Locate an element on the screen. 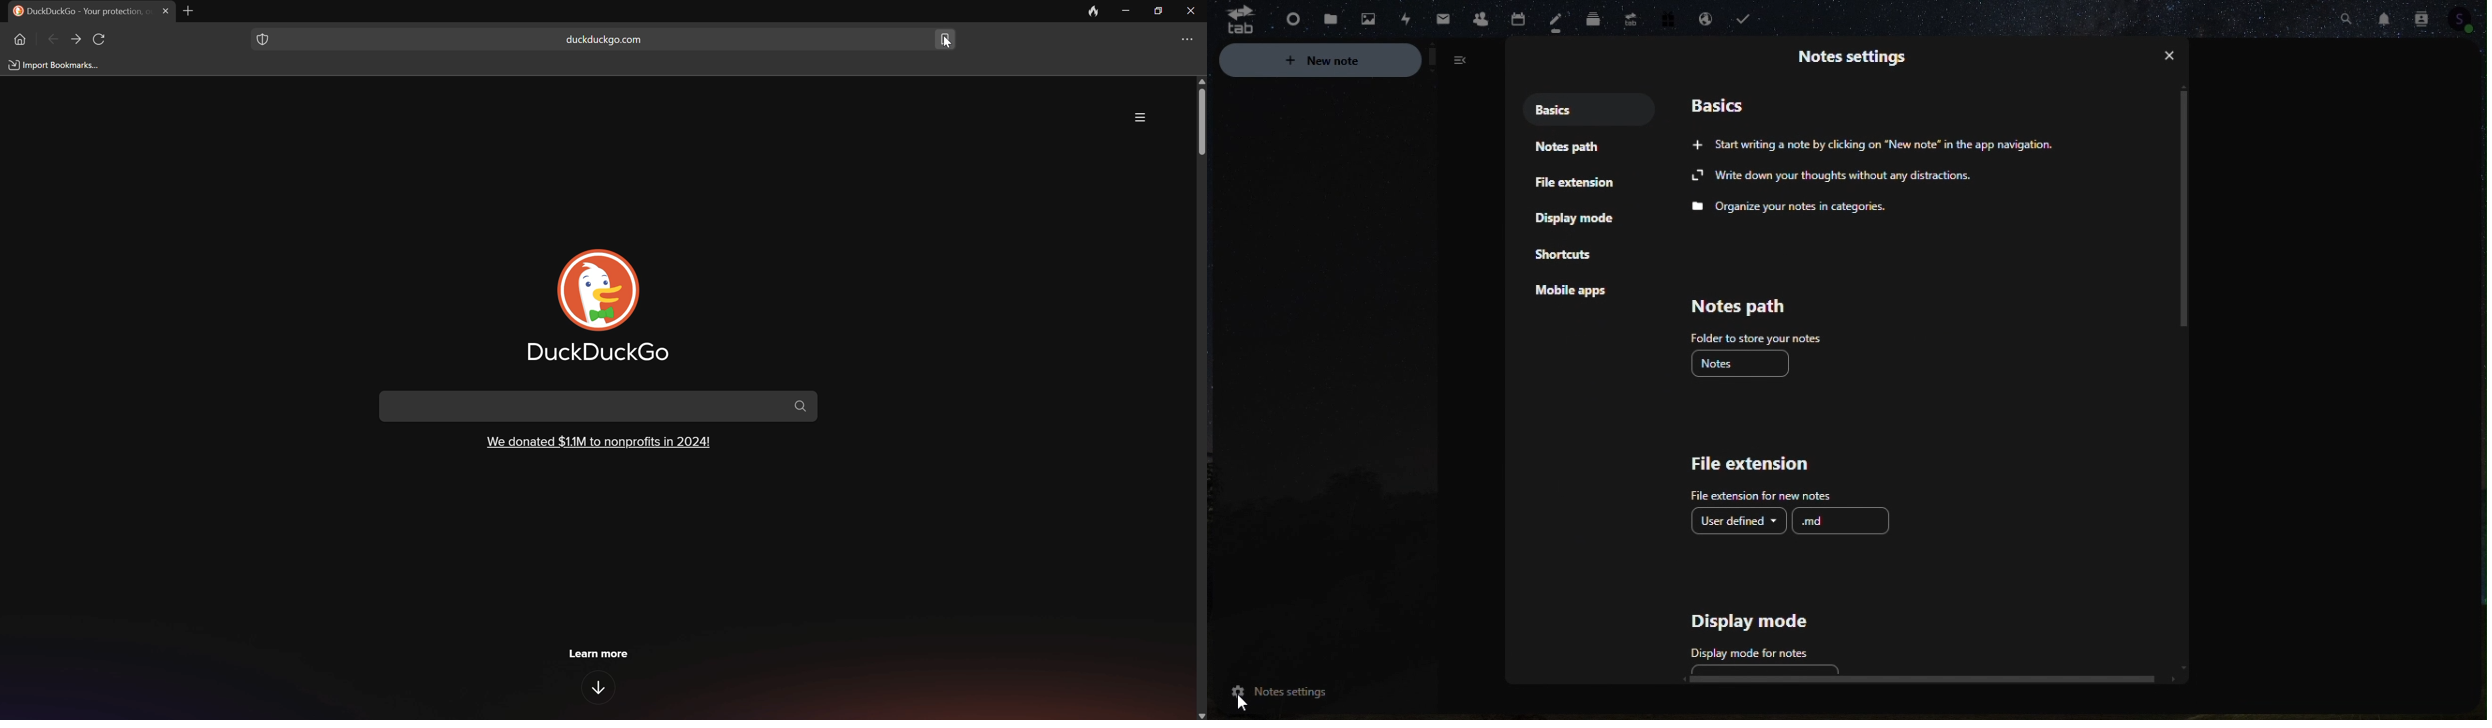 The image size is (2492, 728). Scroll Bar is located at coordinates (1200, 121).